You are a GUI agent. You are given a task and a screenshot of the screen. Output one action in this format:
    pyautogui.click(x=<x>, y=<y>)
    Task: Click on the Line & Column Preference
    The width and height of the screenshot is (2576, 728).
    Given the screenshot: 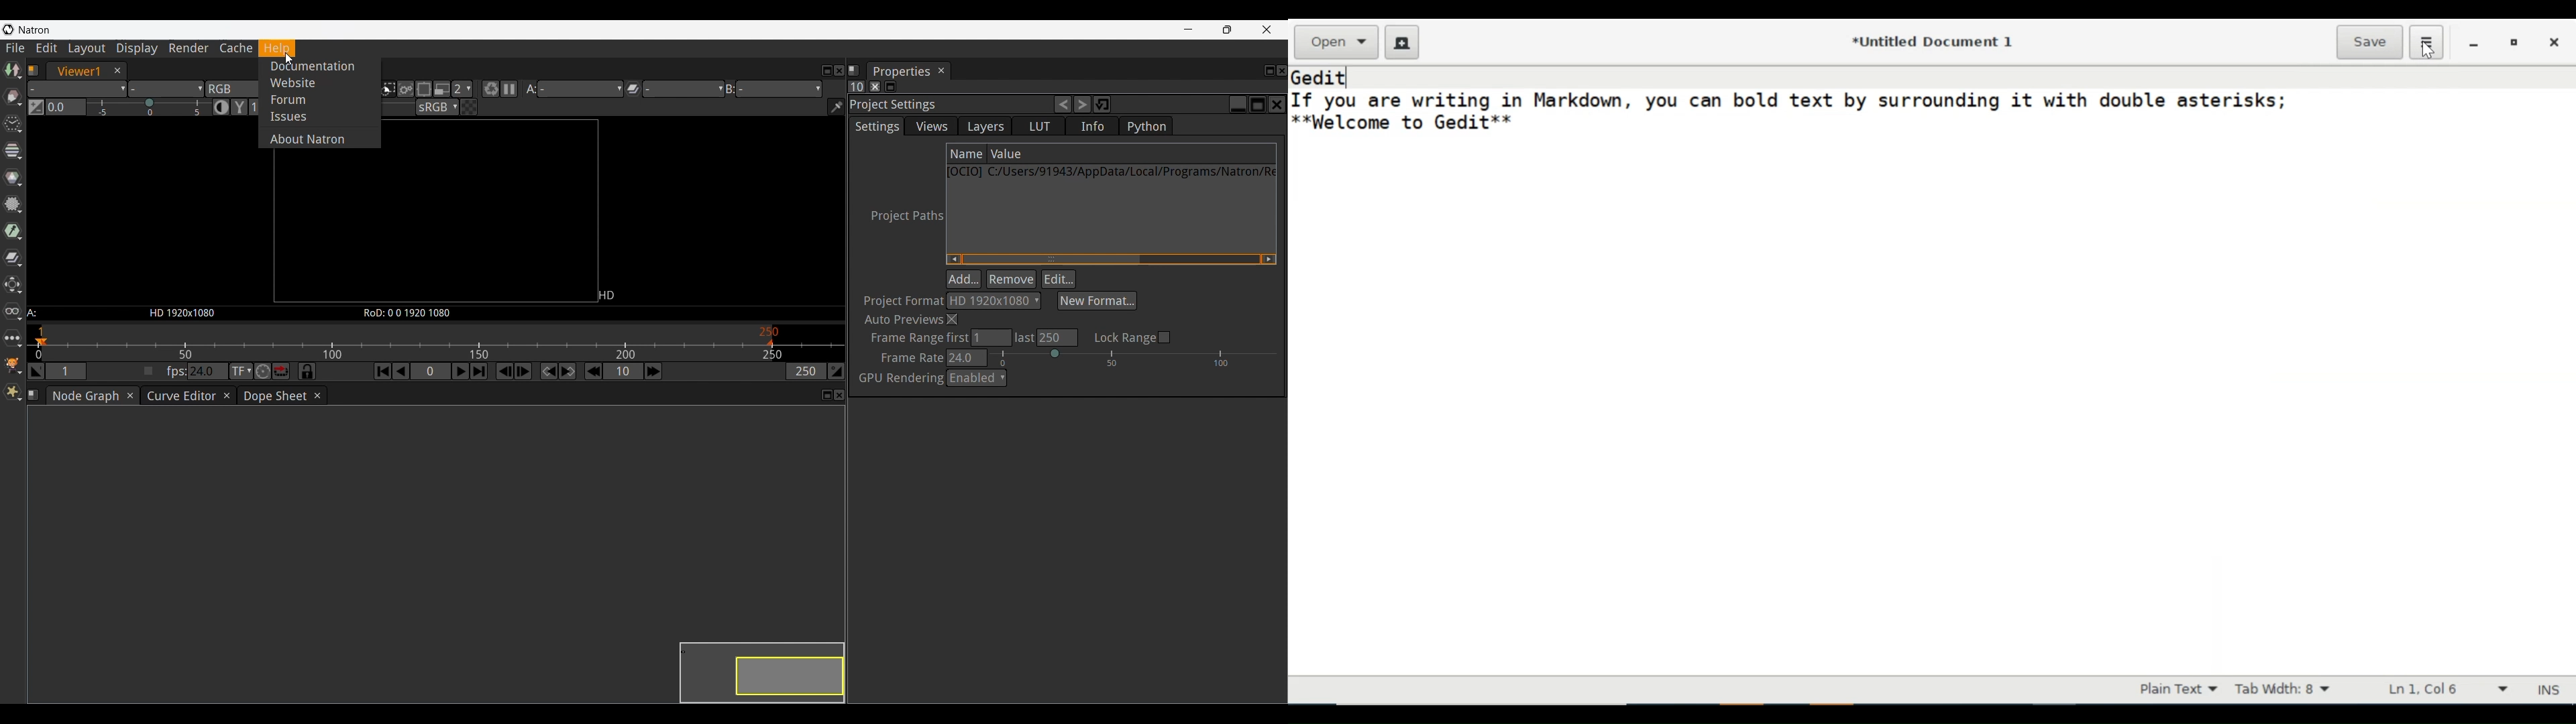 What is the action you would take?
    pyautogui.click(x=2453, y=688)
    